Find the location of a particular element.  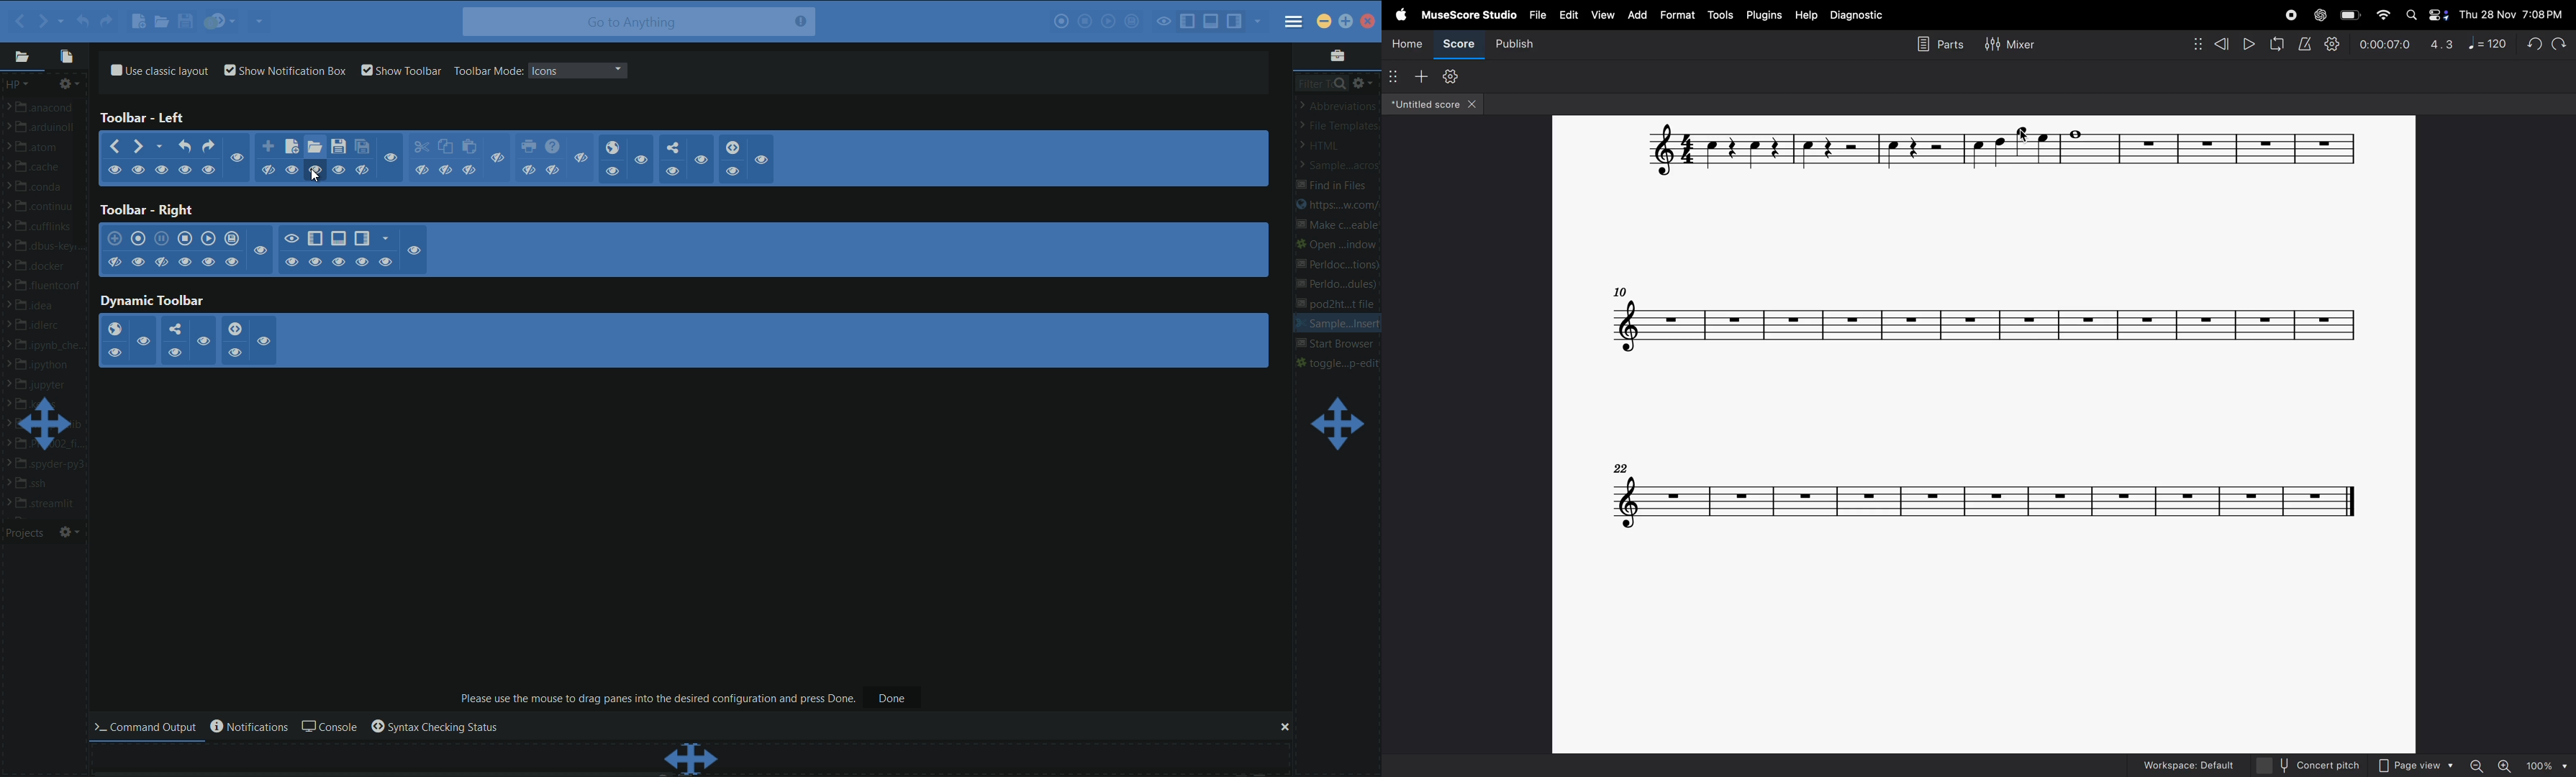

hide/show is located at coordinates (233, 353).